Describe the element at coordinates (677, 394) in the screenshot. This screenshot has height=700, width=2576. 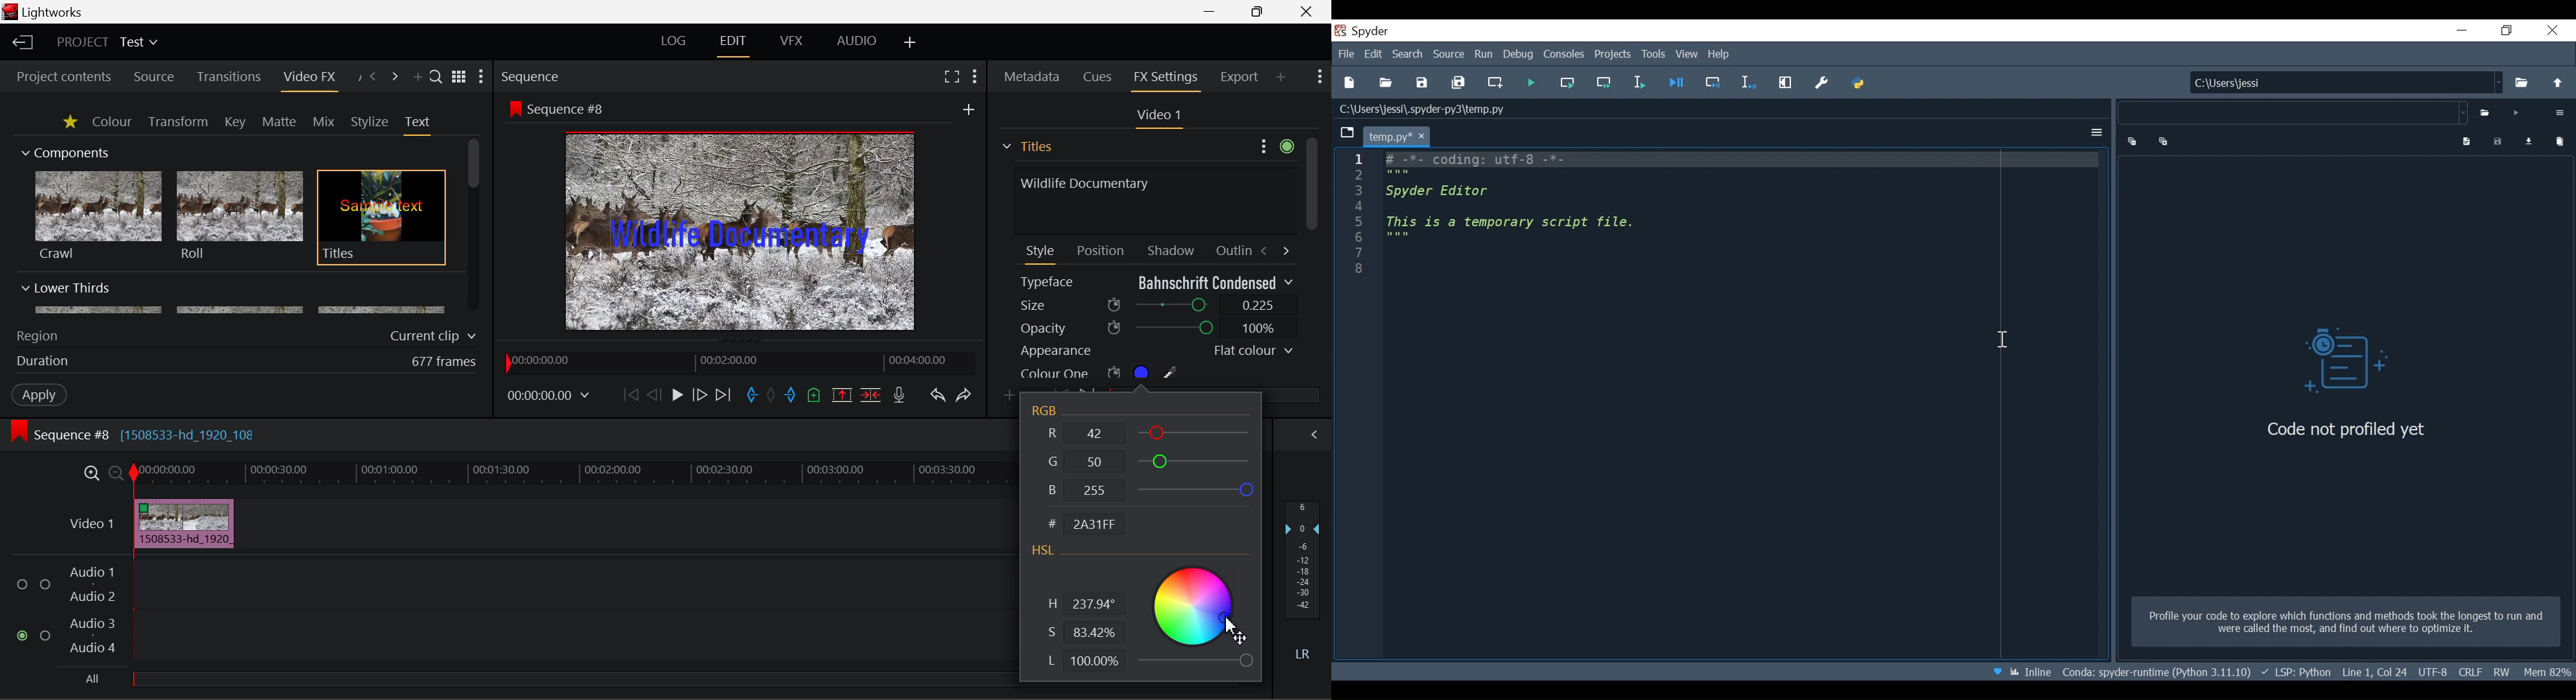
I see `Play` at that location.